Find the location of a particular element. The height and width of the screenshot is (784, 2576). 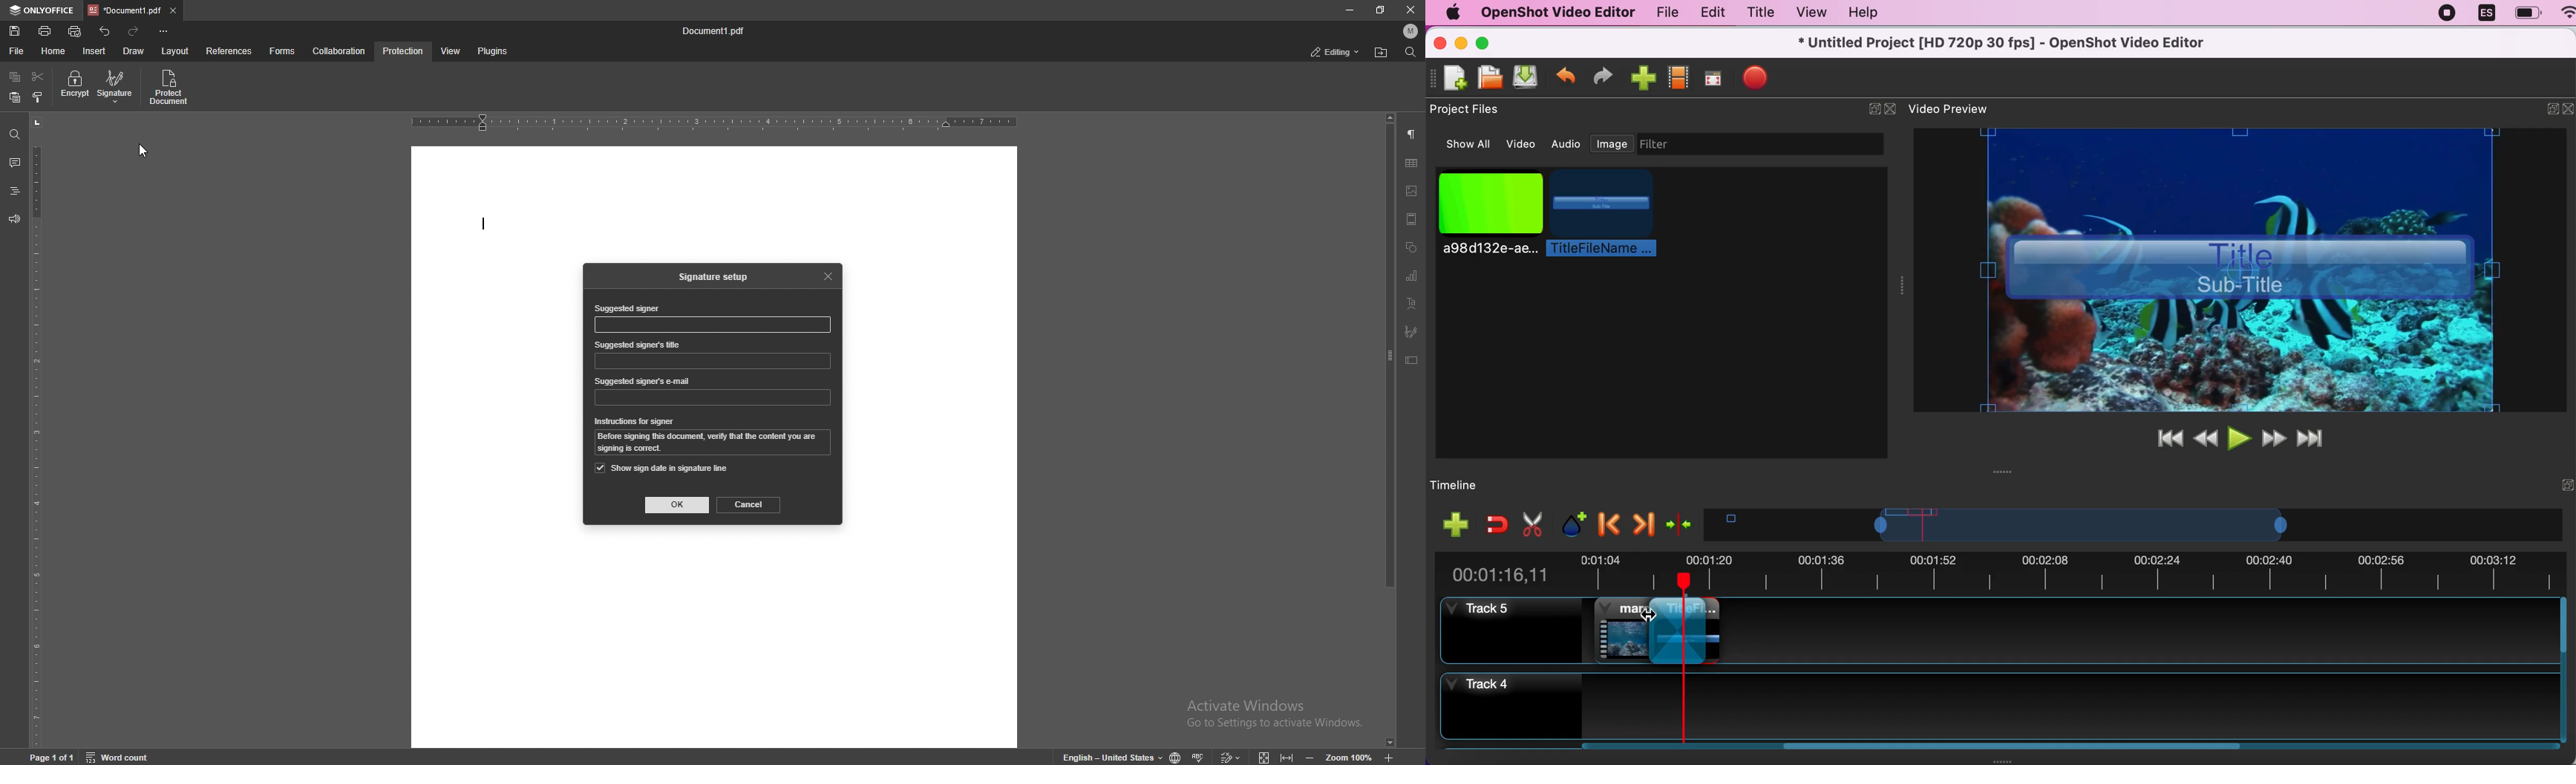

customize toolbar is located at coordinates (163, 30).